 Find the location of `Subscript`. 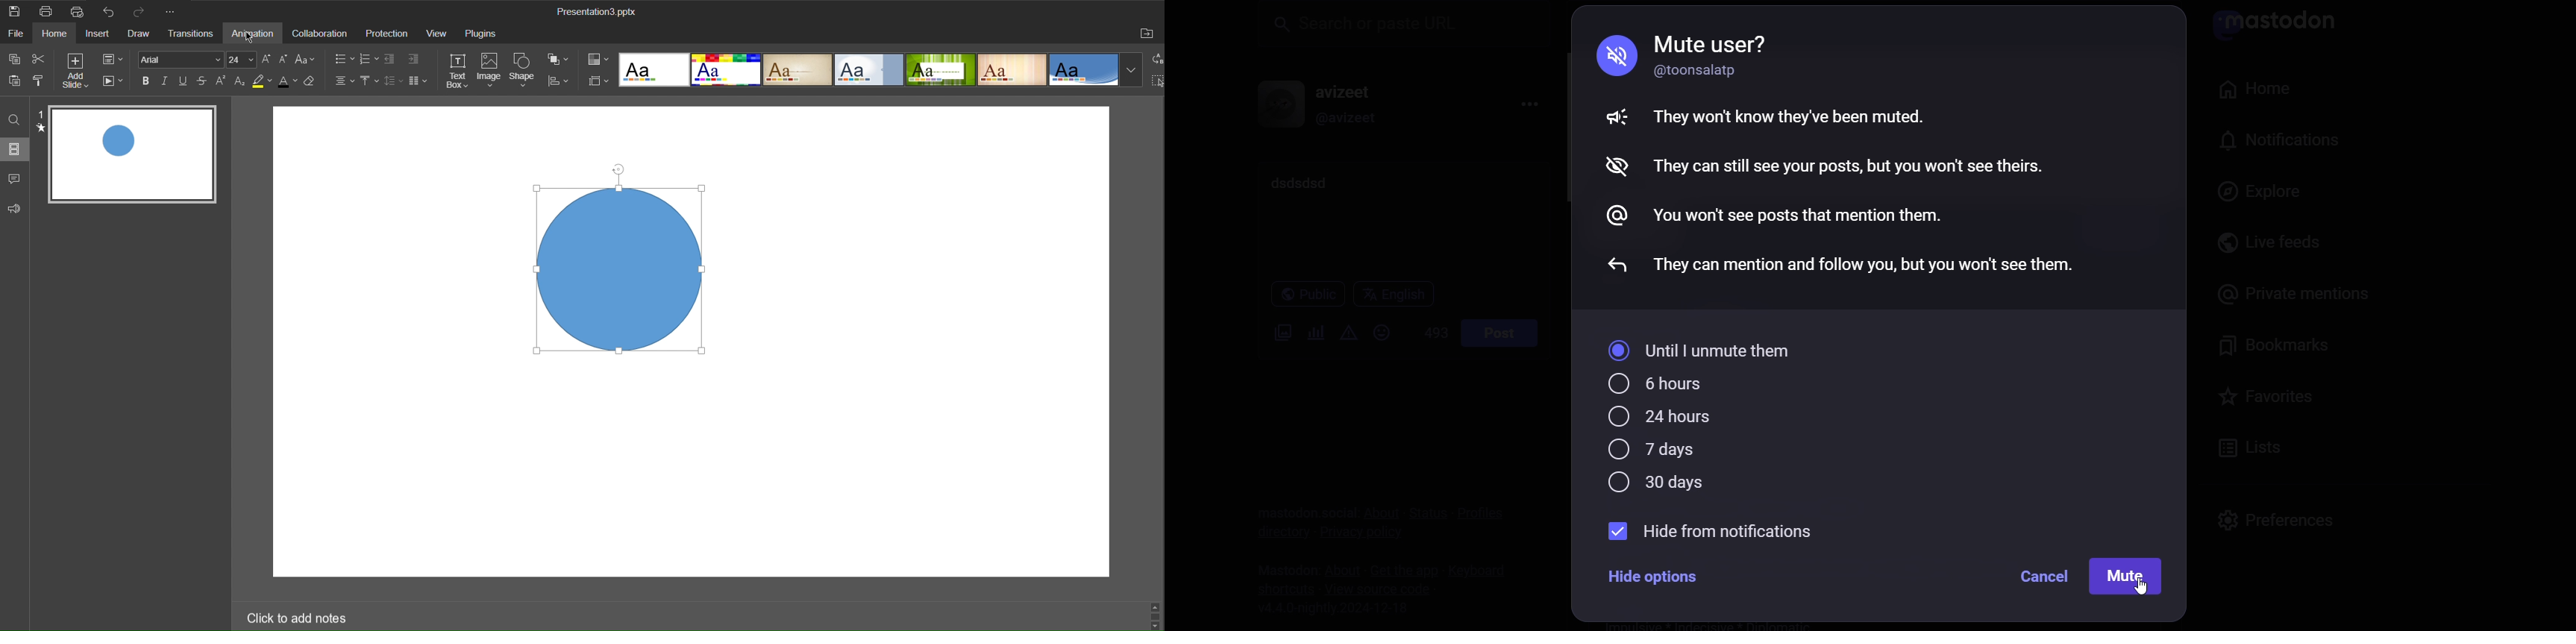

Subscript is located at coordinates (240, 82).